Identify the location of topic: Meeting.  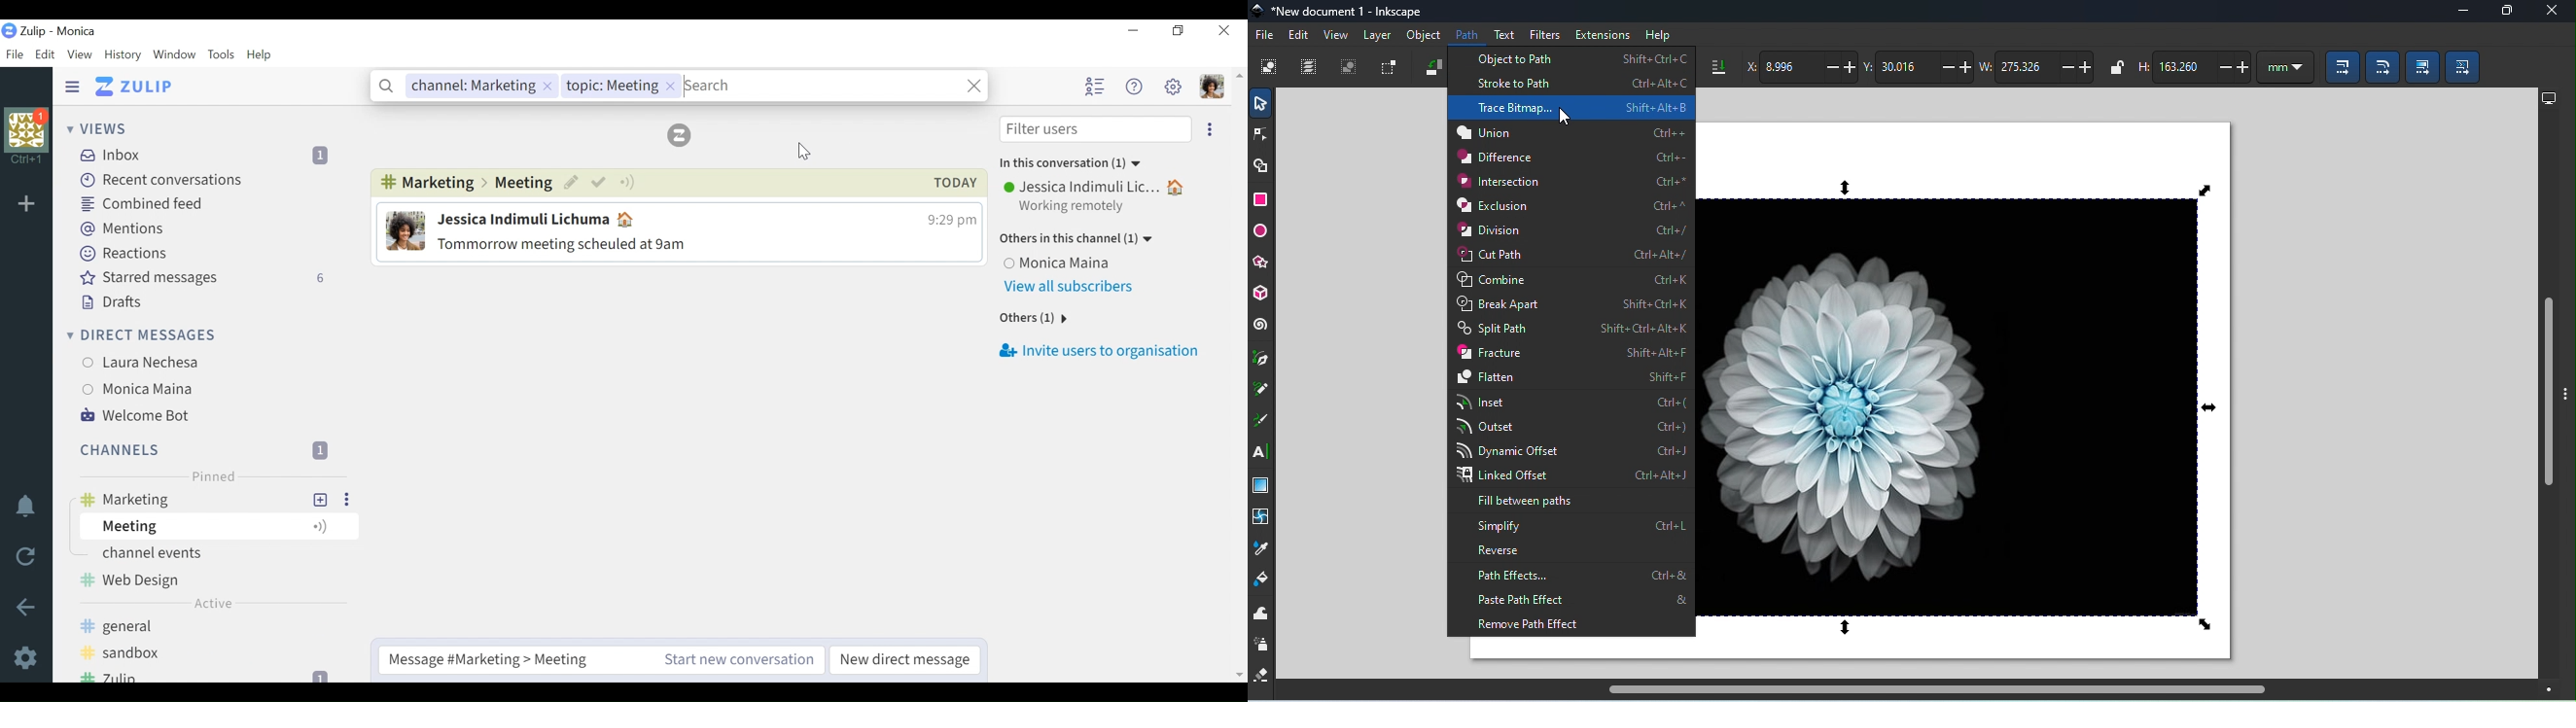
(620, 86).